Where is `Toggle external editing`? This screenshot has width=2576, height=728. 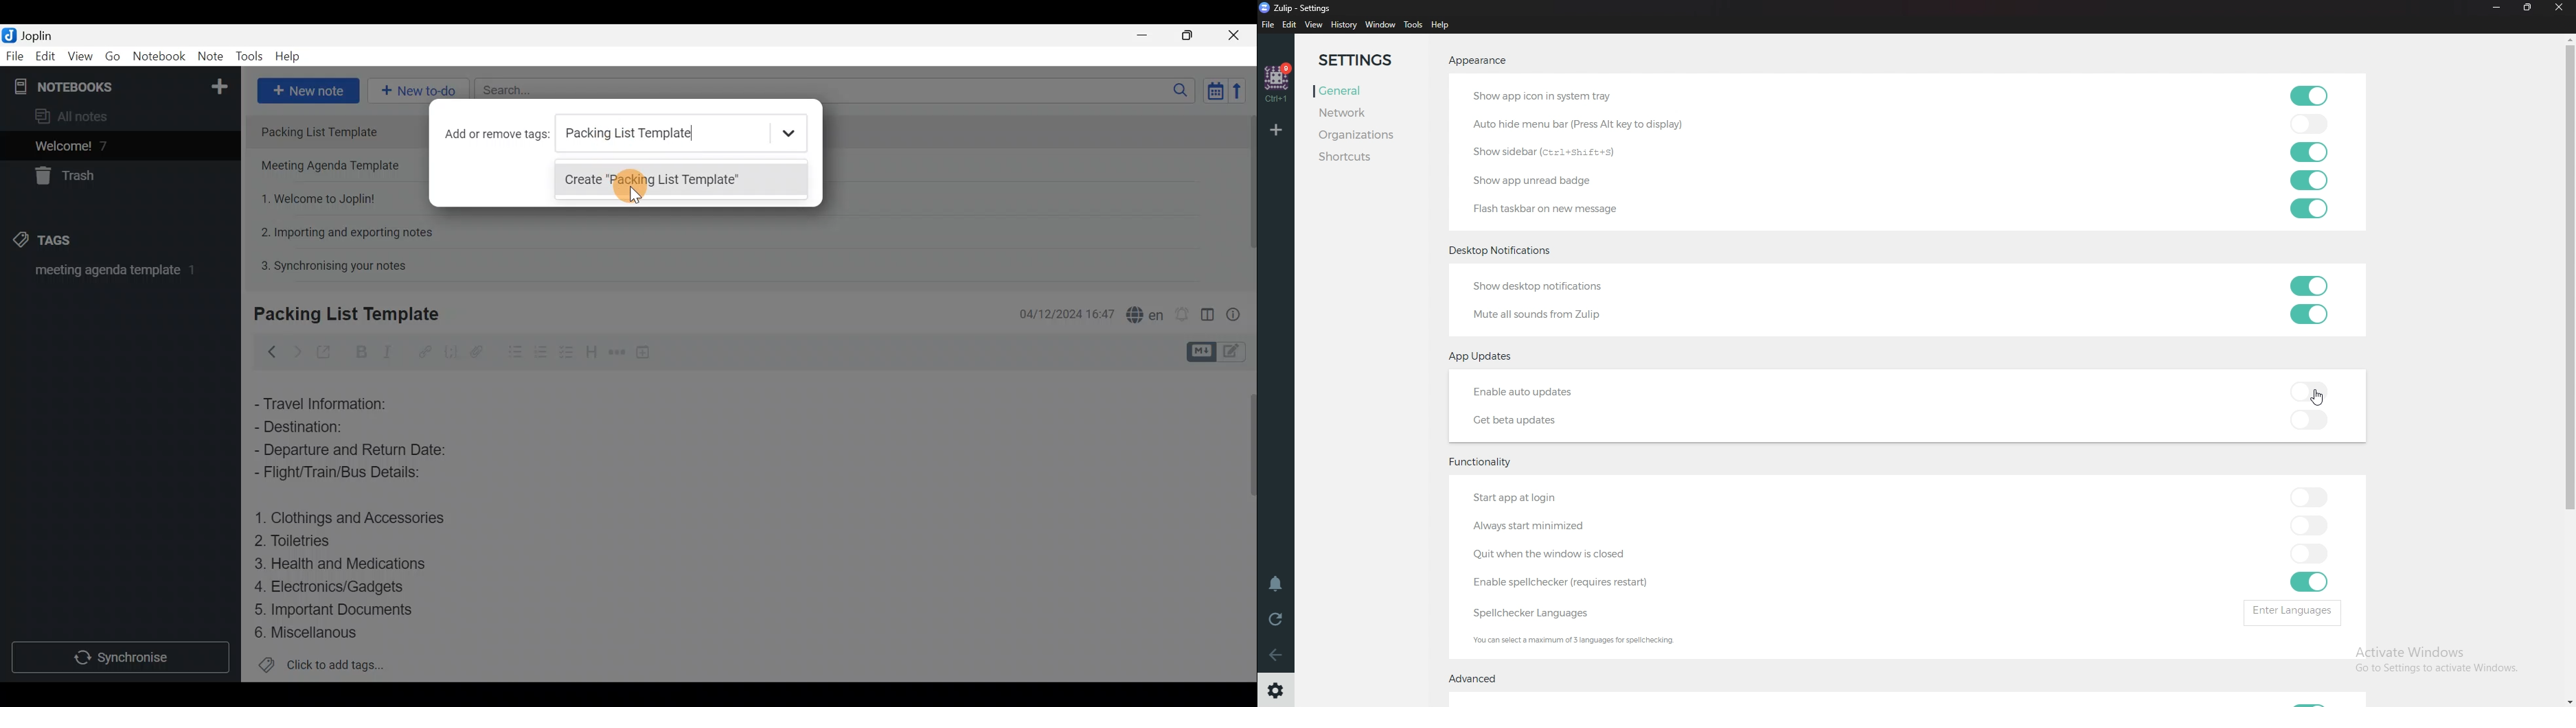 Toggle external editing is located at coordinates (325, 350).